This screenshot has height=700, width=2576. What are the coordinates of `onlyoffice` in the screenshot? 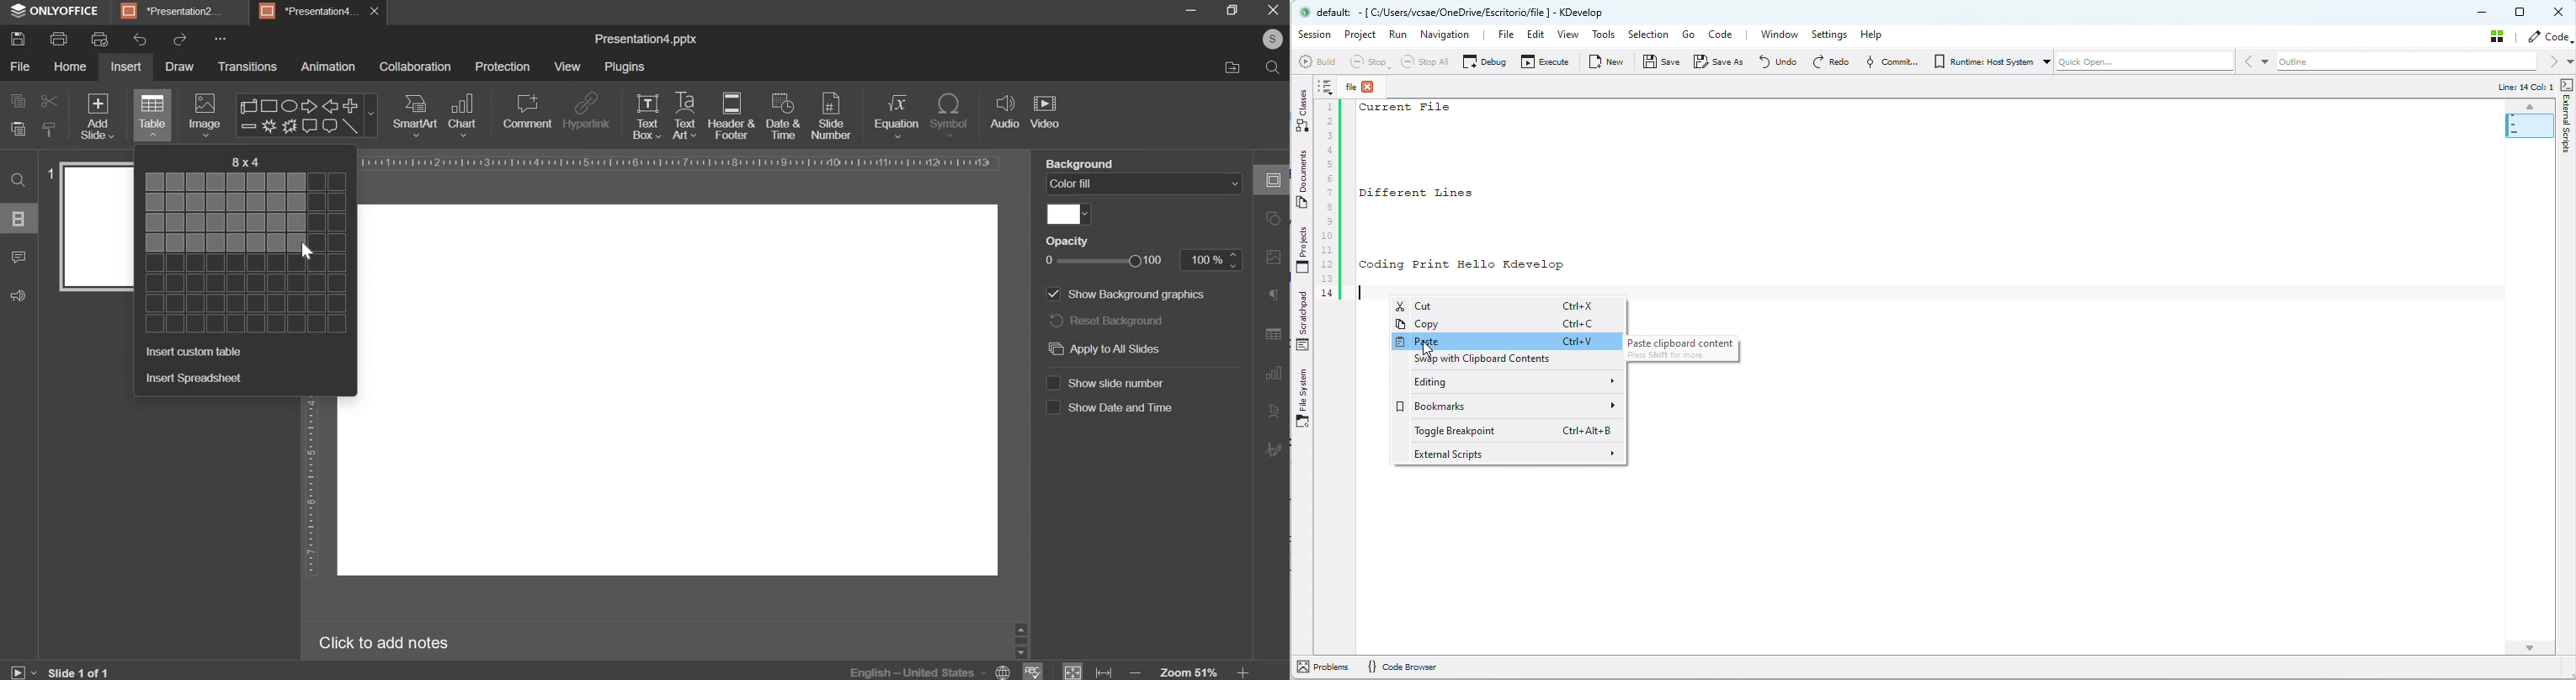 It's located at (55, 10).